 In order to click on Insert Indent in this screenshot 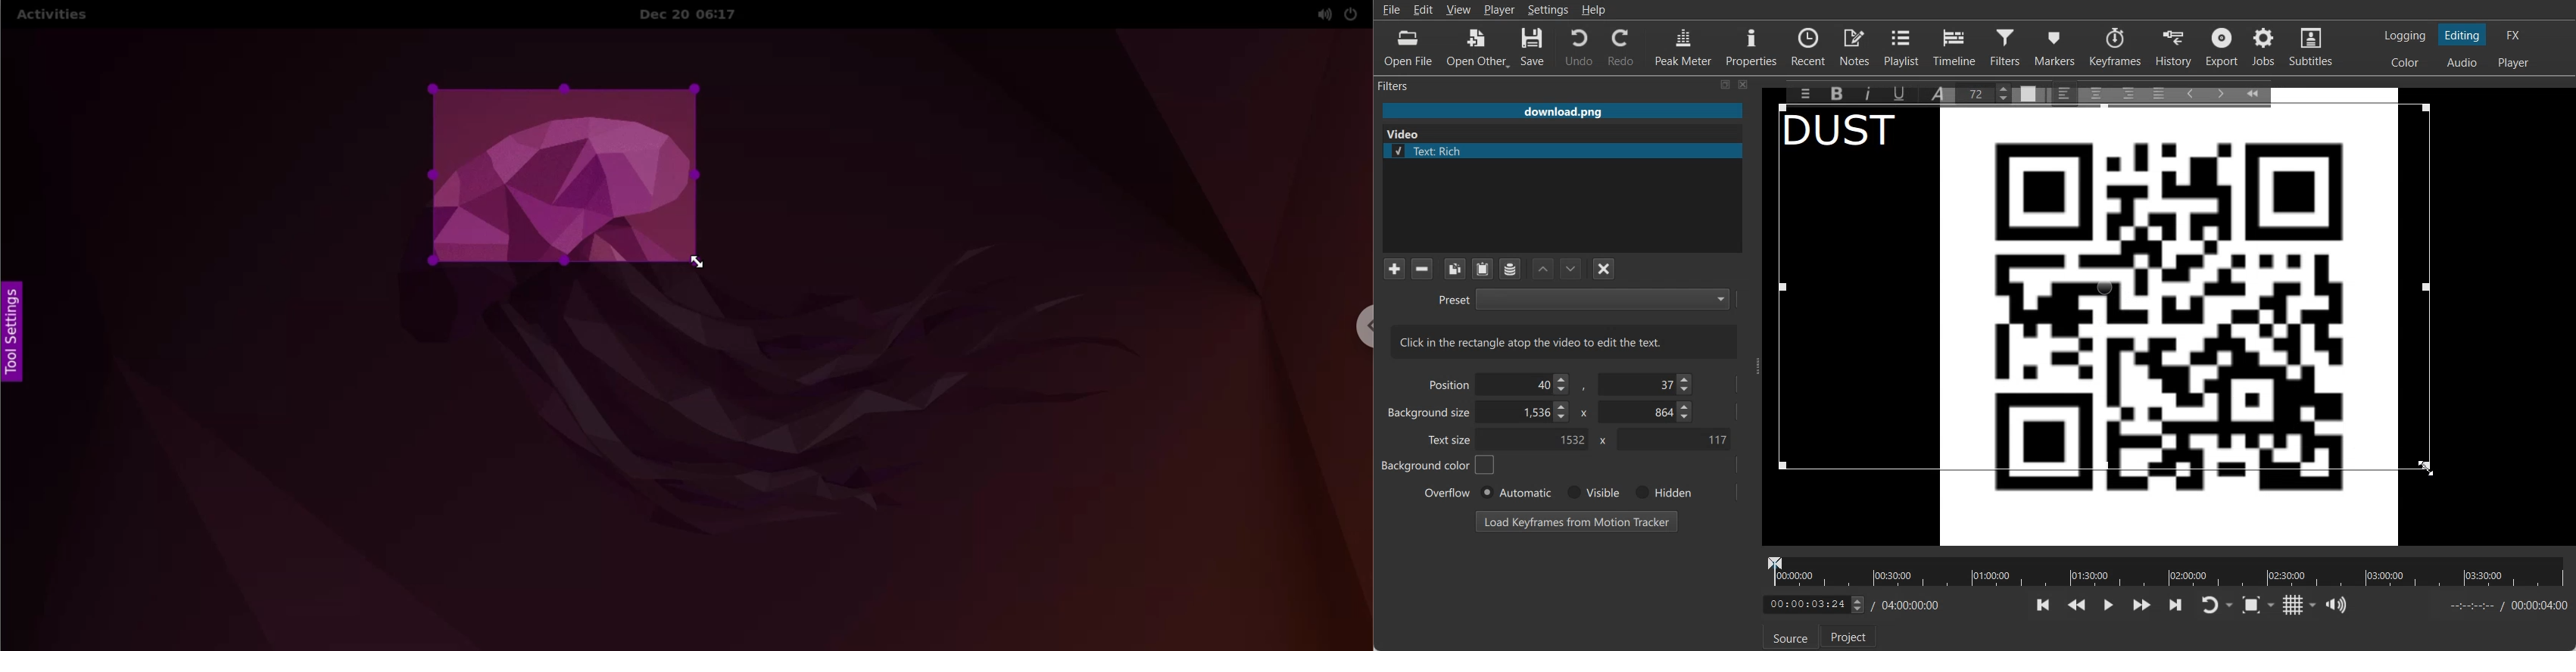, I will do `click(2221, 94)`.